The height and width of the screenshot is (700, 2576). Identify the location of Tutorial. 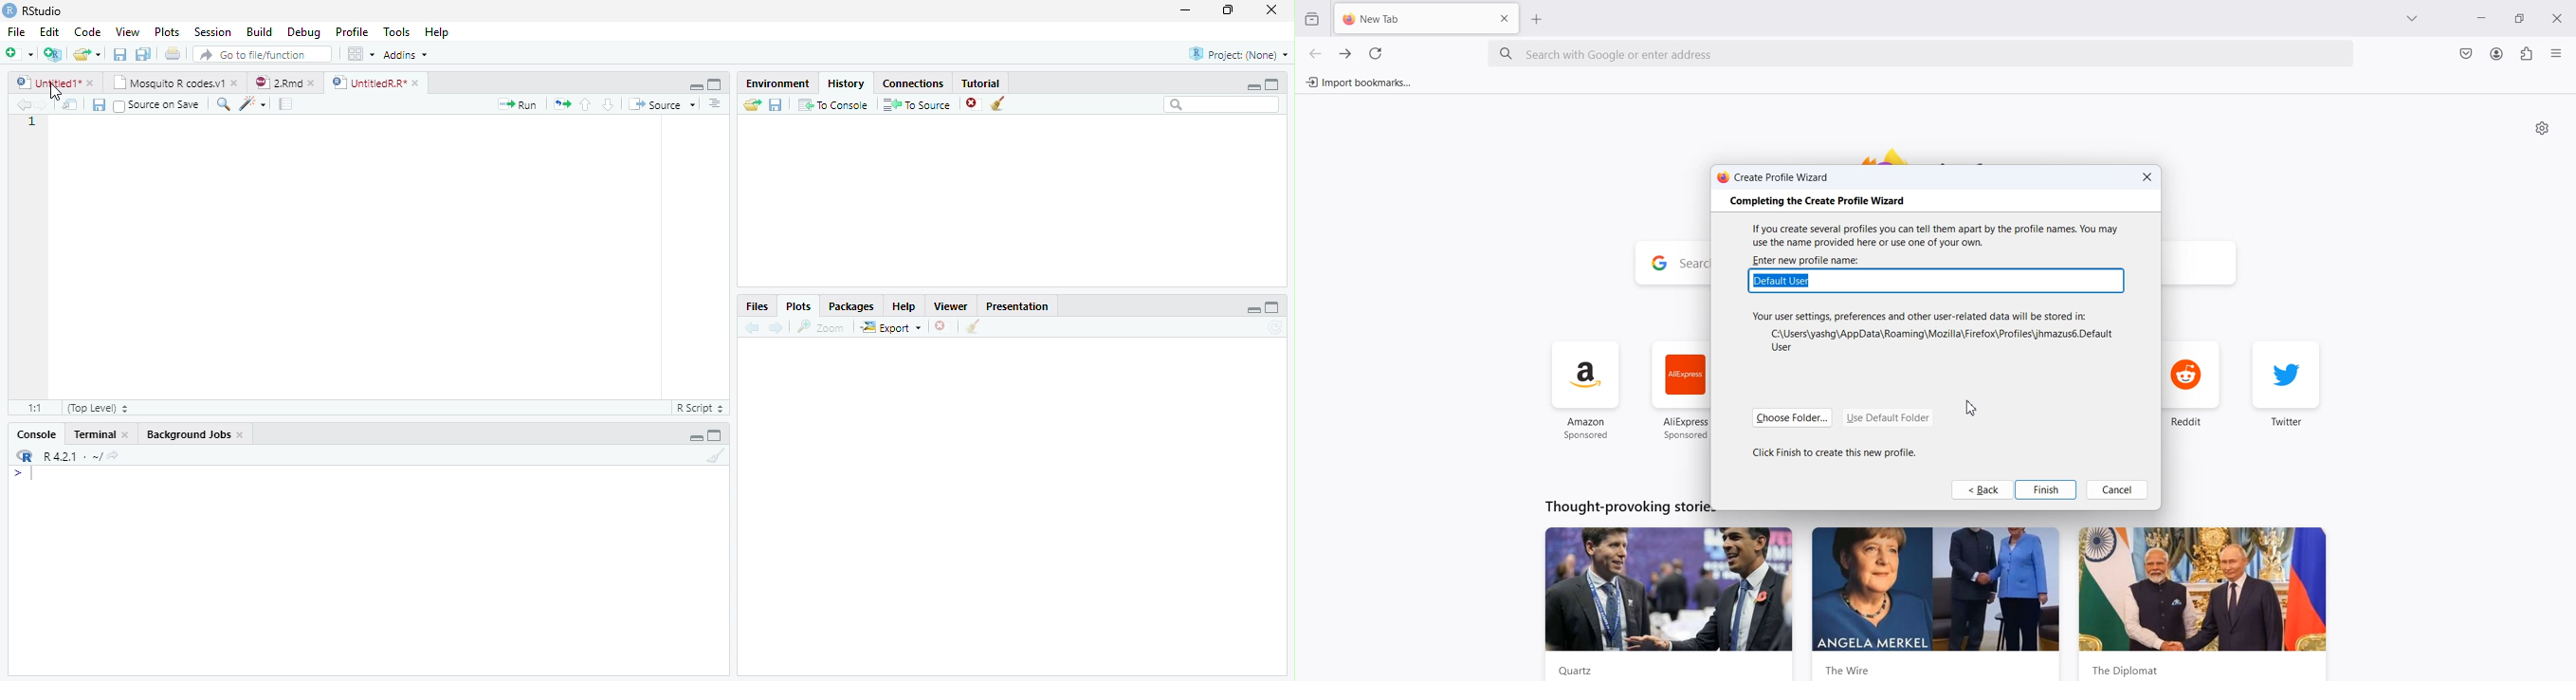
(982, 82).